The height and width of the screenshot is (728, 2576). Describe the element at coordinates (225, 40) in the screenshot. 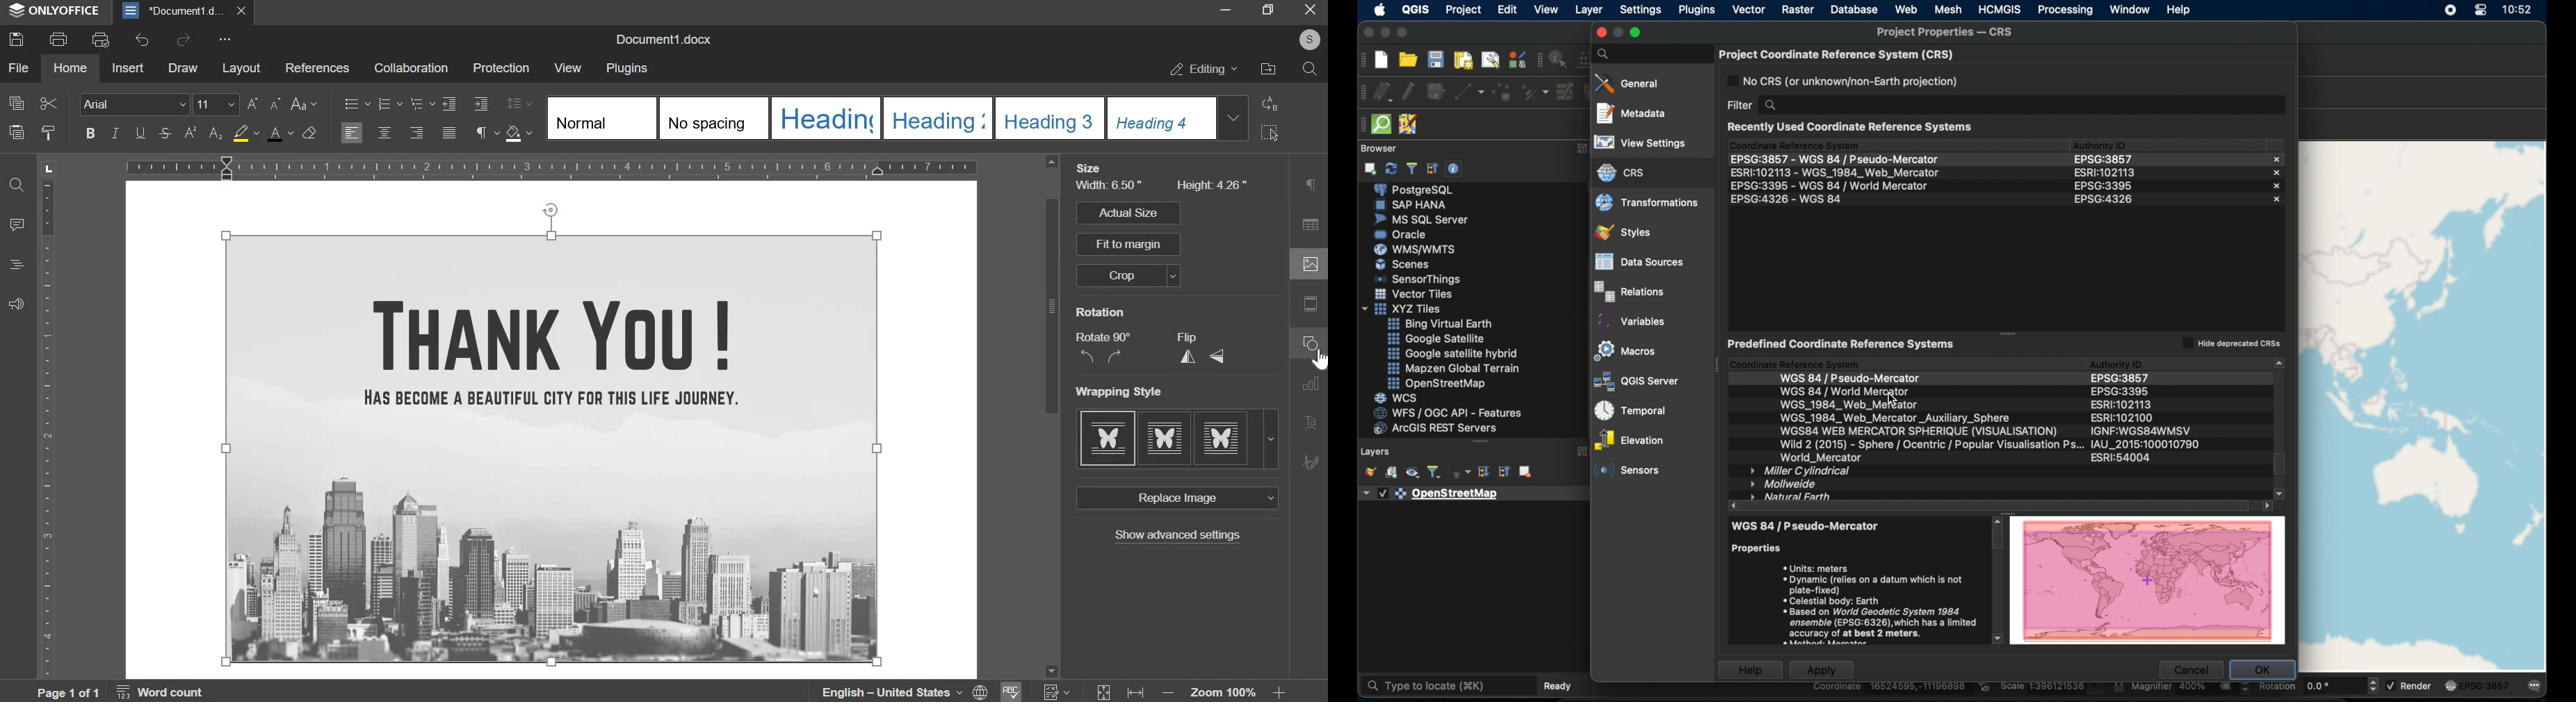

I see `customize` at that location.